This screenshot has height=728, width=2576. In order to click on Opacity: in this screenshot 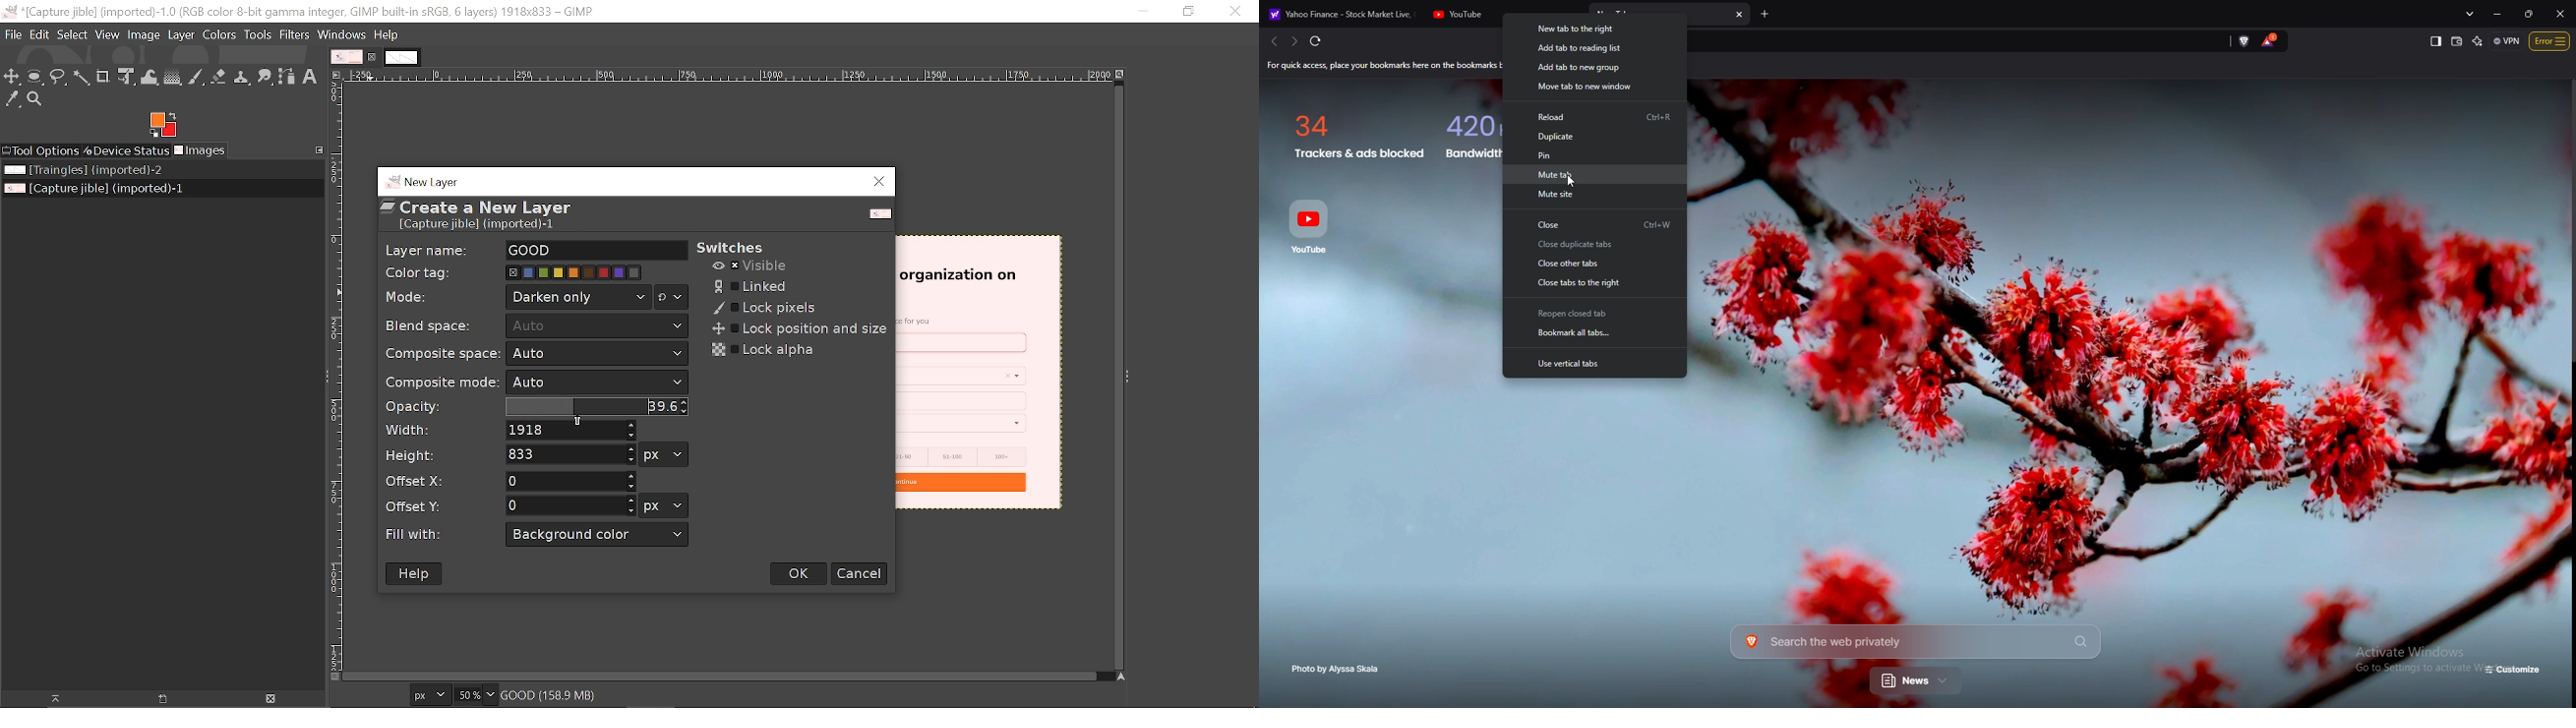, I will do `click(414, 407)`.